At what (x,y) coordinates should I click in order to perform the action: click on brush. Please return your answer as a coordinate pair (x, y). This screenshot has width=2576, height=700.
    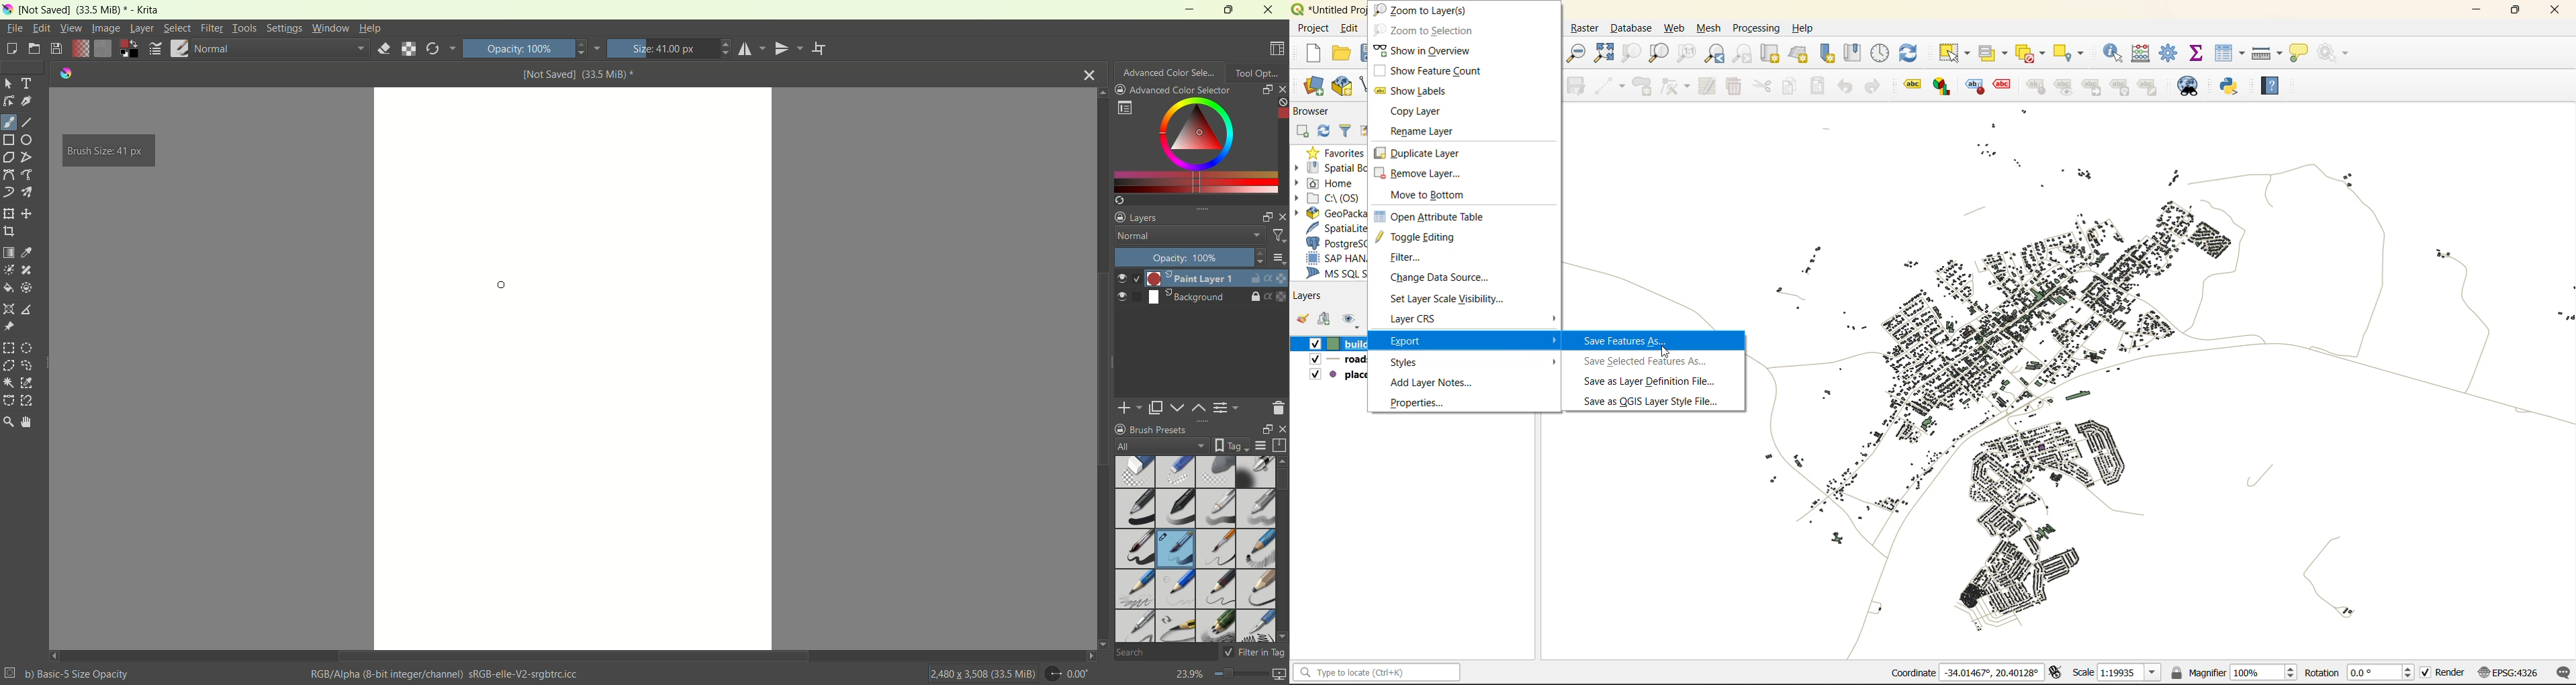
    Looking at the image, I should click on (180, 50).